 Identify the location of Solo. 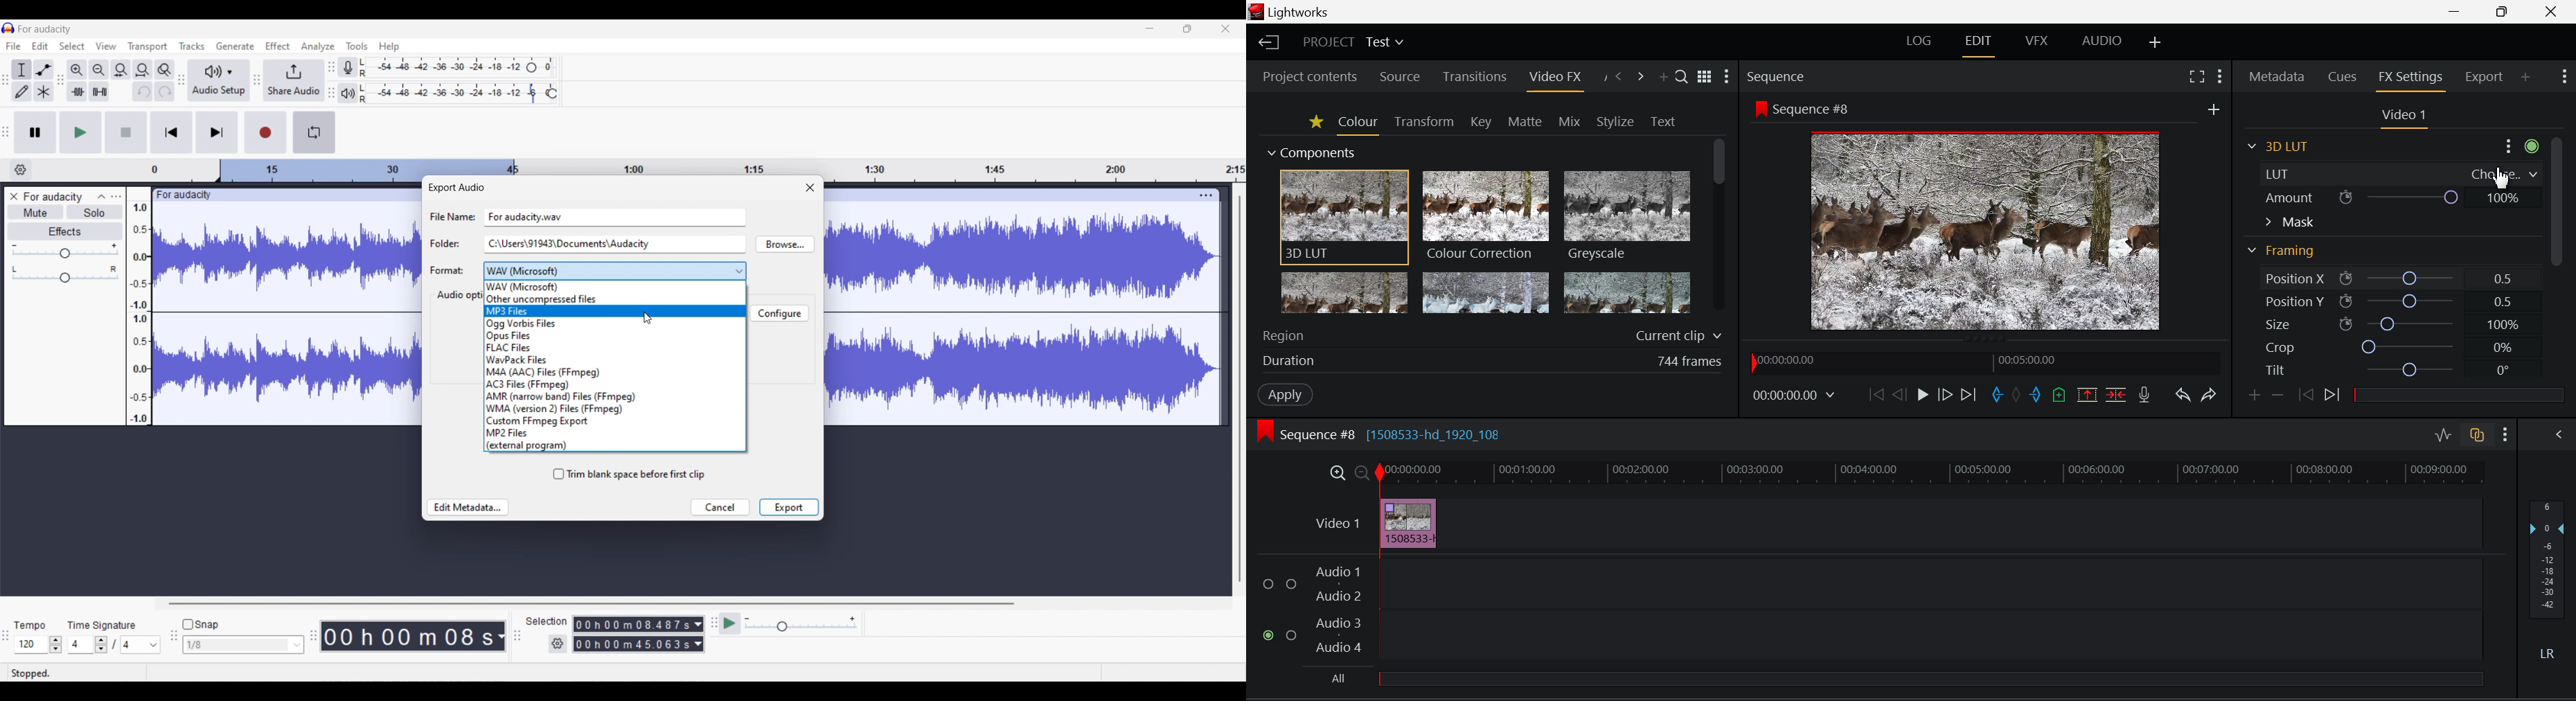
(95, 212).